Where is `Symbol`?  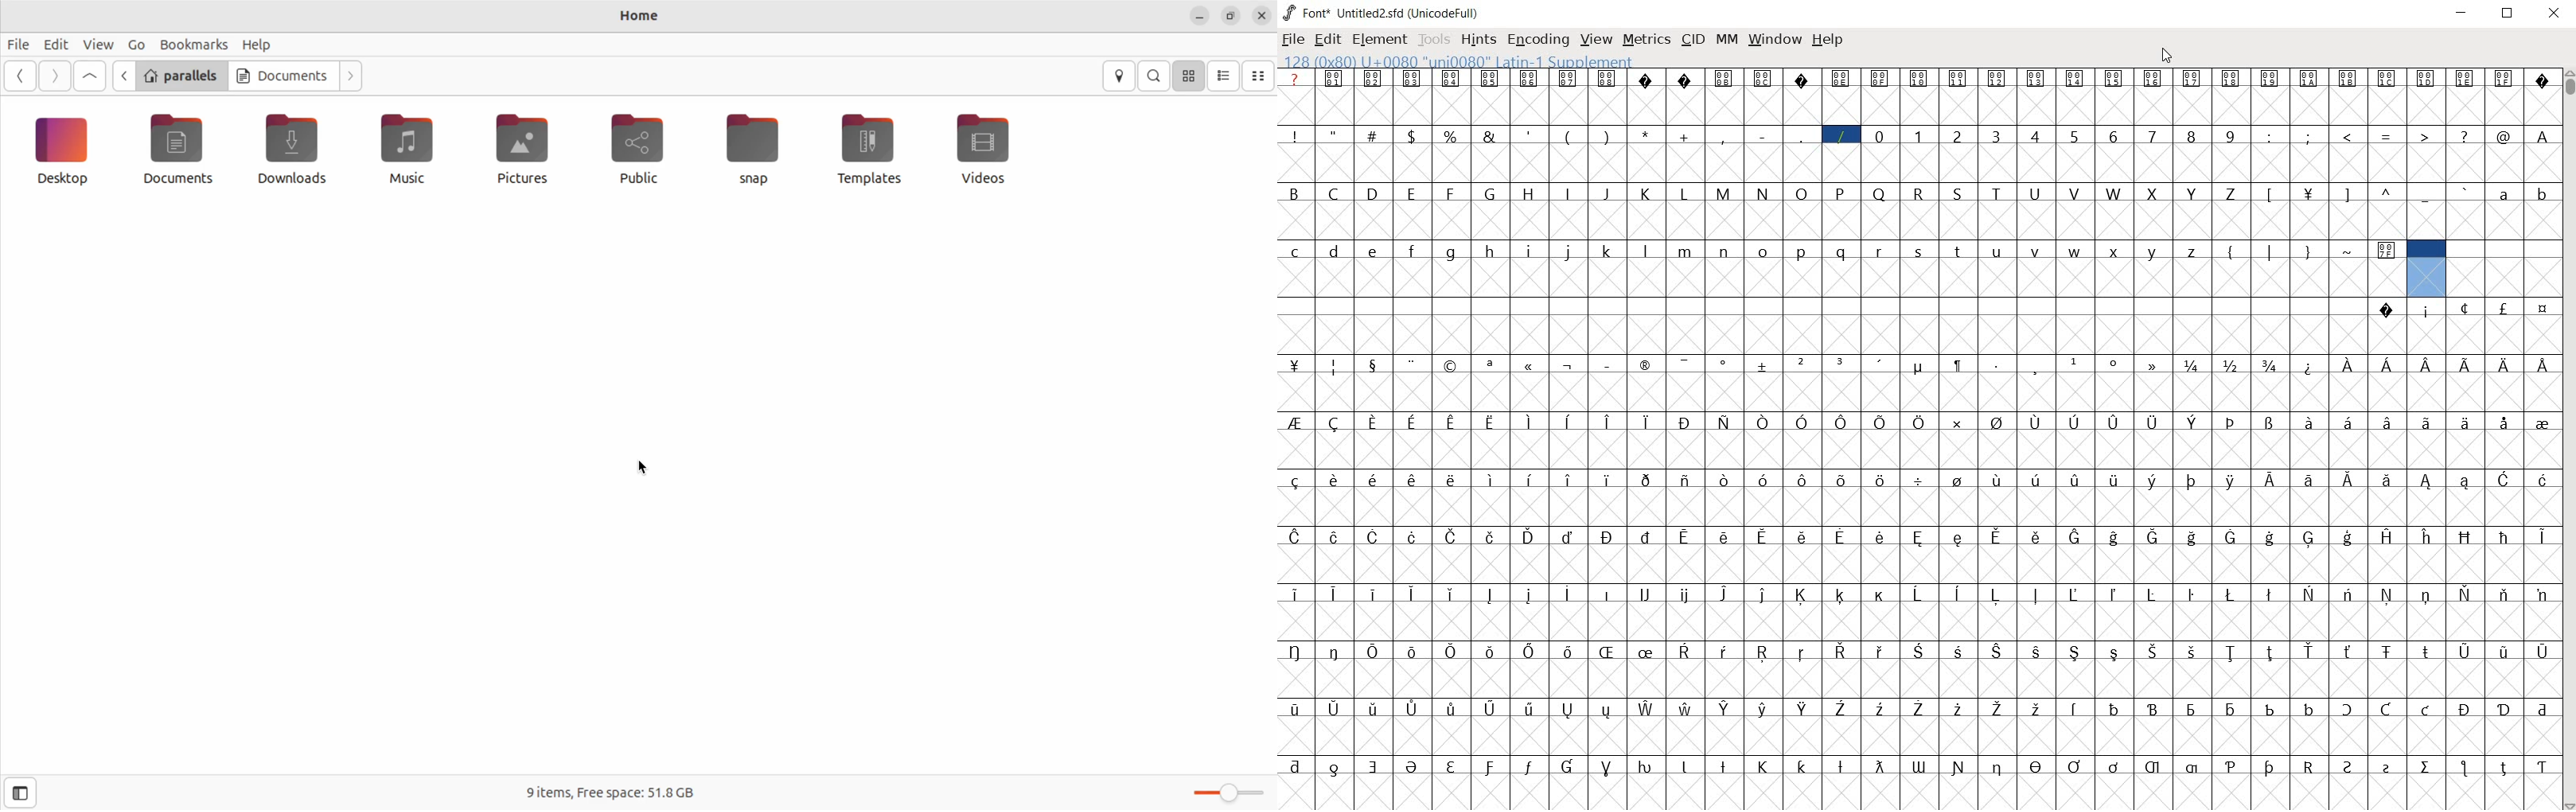
Symbol is located at coordinates (1687, 765).